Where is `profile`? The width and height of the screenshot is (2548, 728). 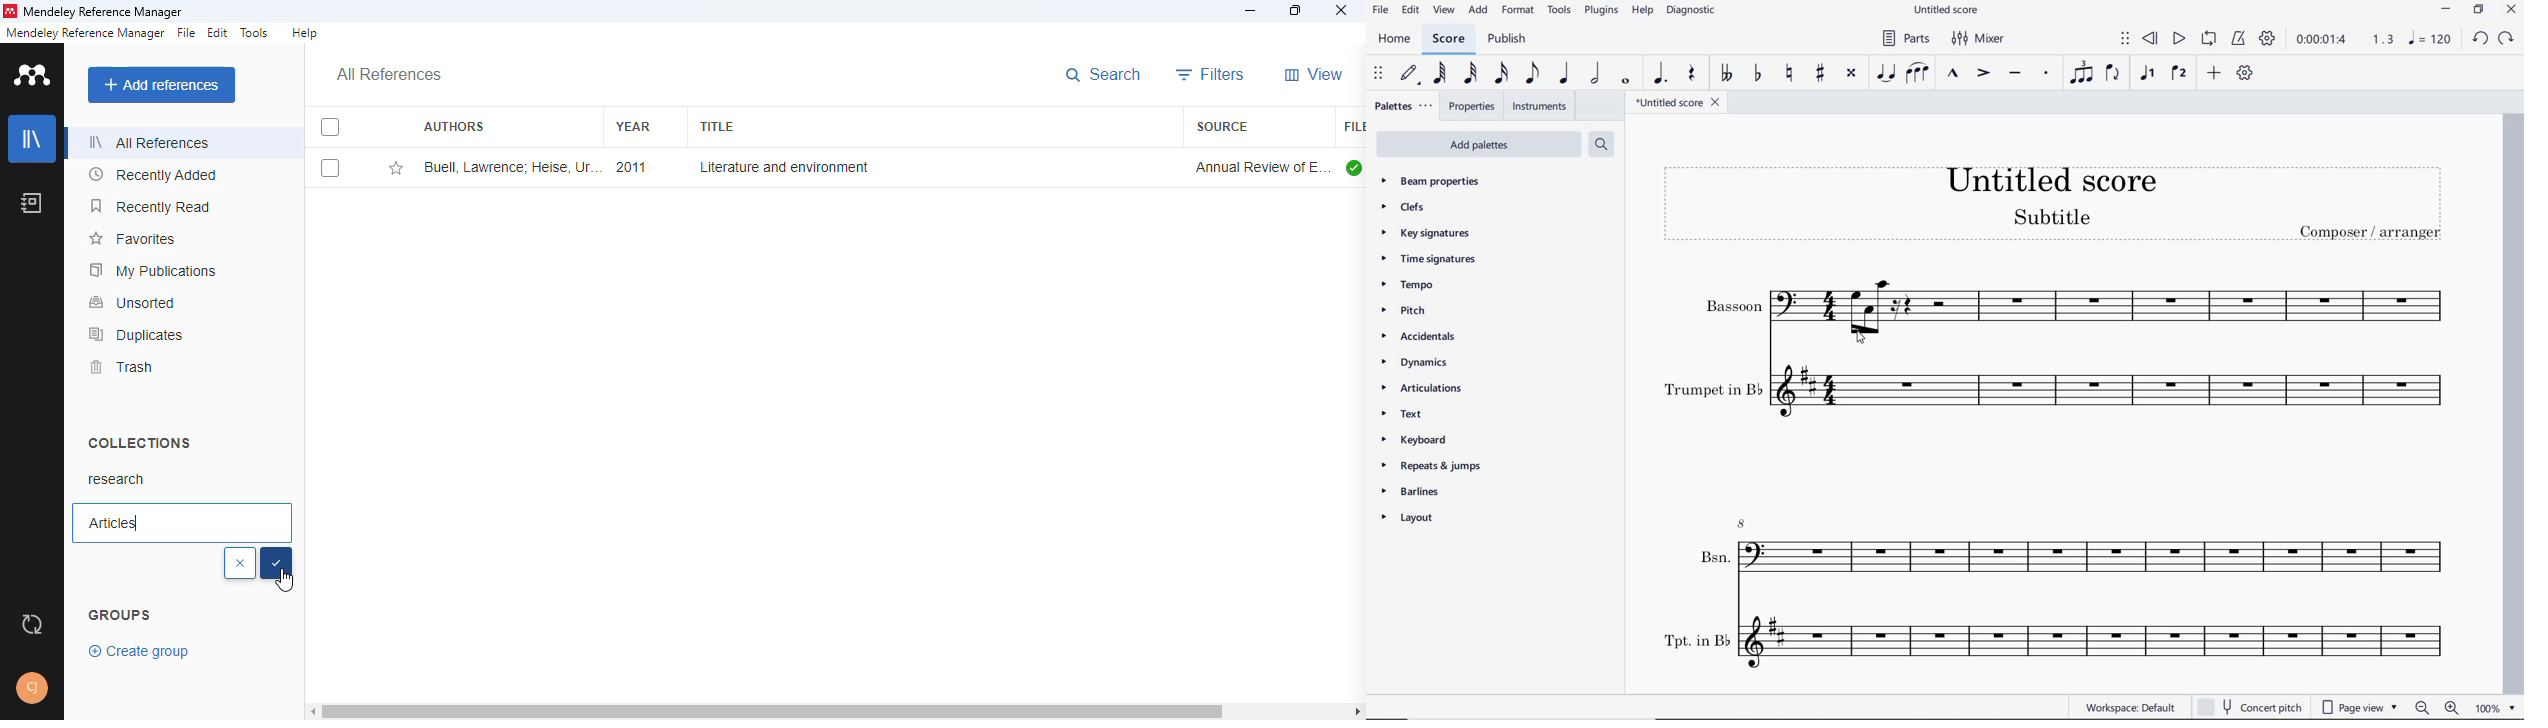 profile is located at coordinates (32, 688).